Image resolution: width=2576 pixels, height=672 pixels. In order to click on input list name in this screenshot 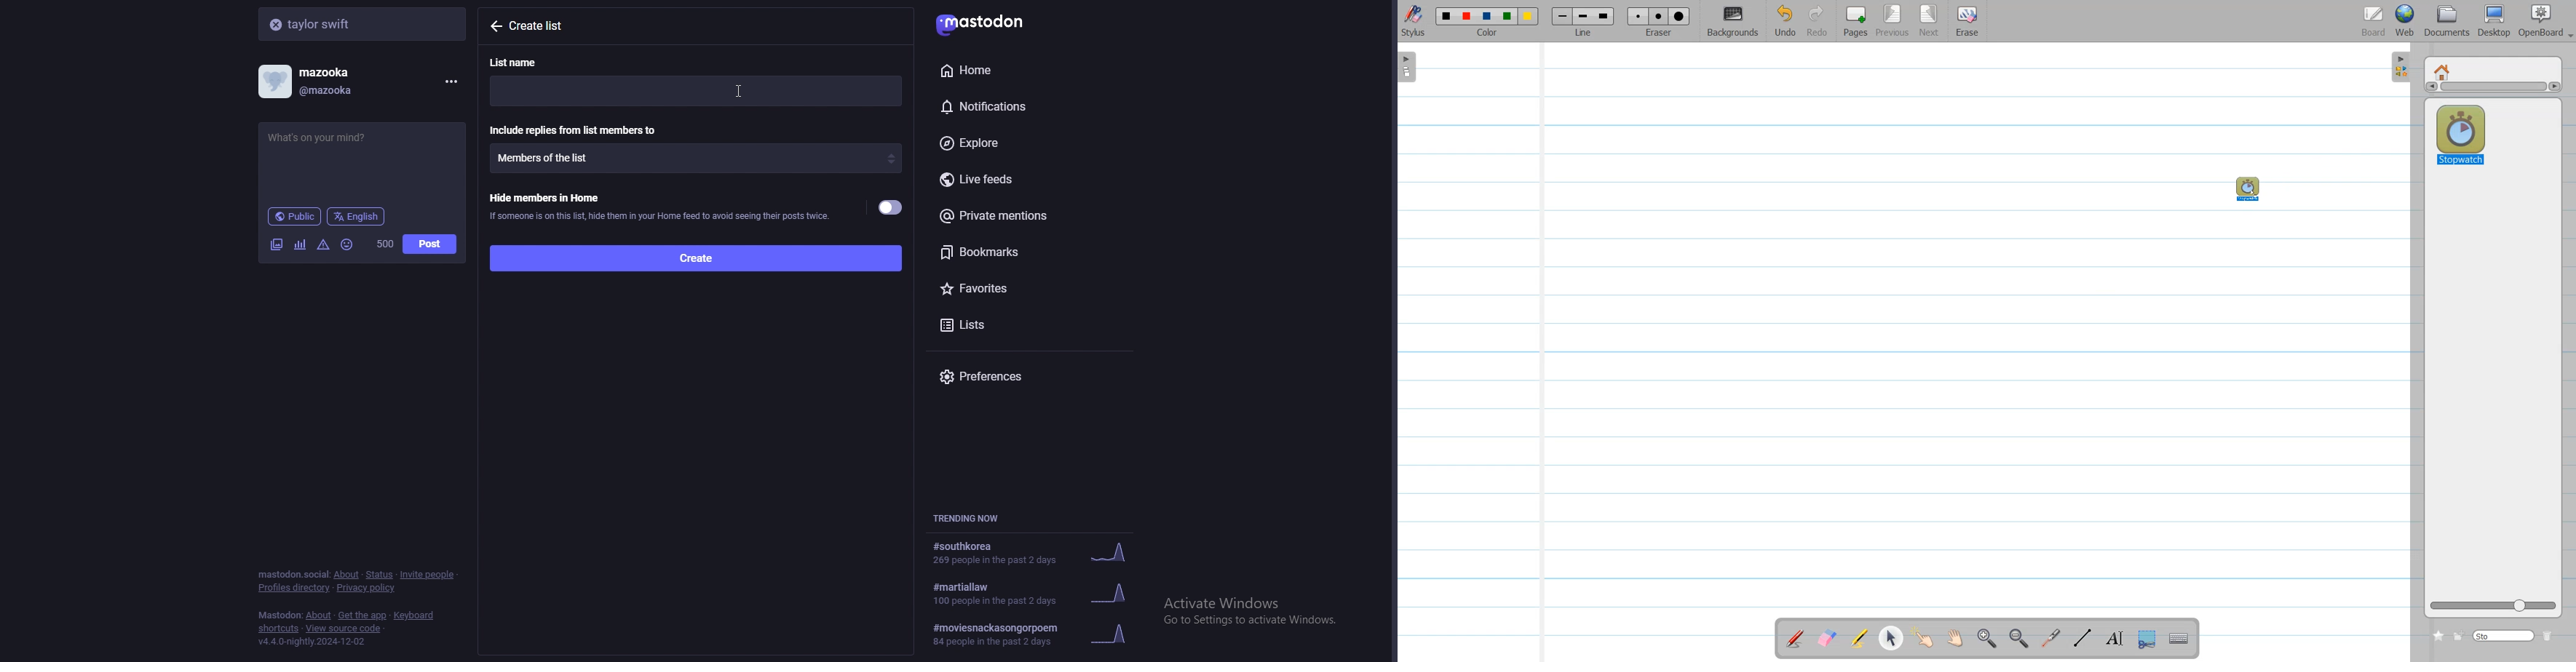, I will do `click(696, 91)`.